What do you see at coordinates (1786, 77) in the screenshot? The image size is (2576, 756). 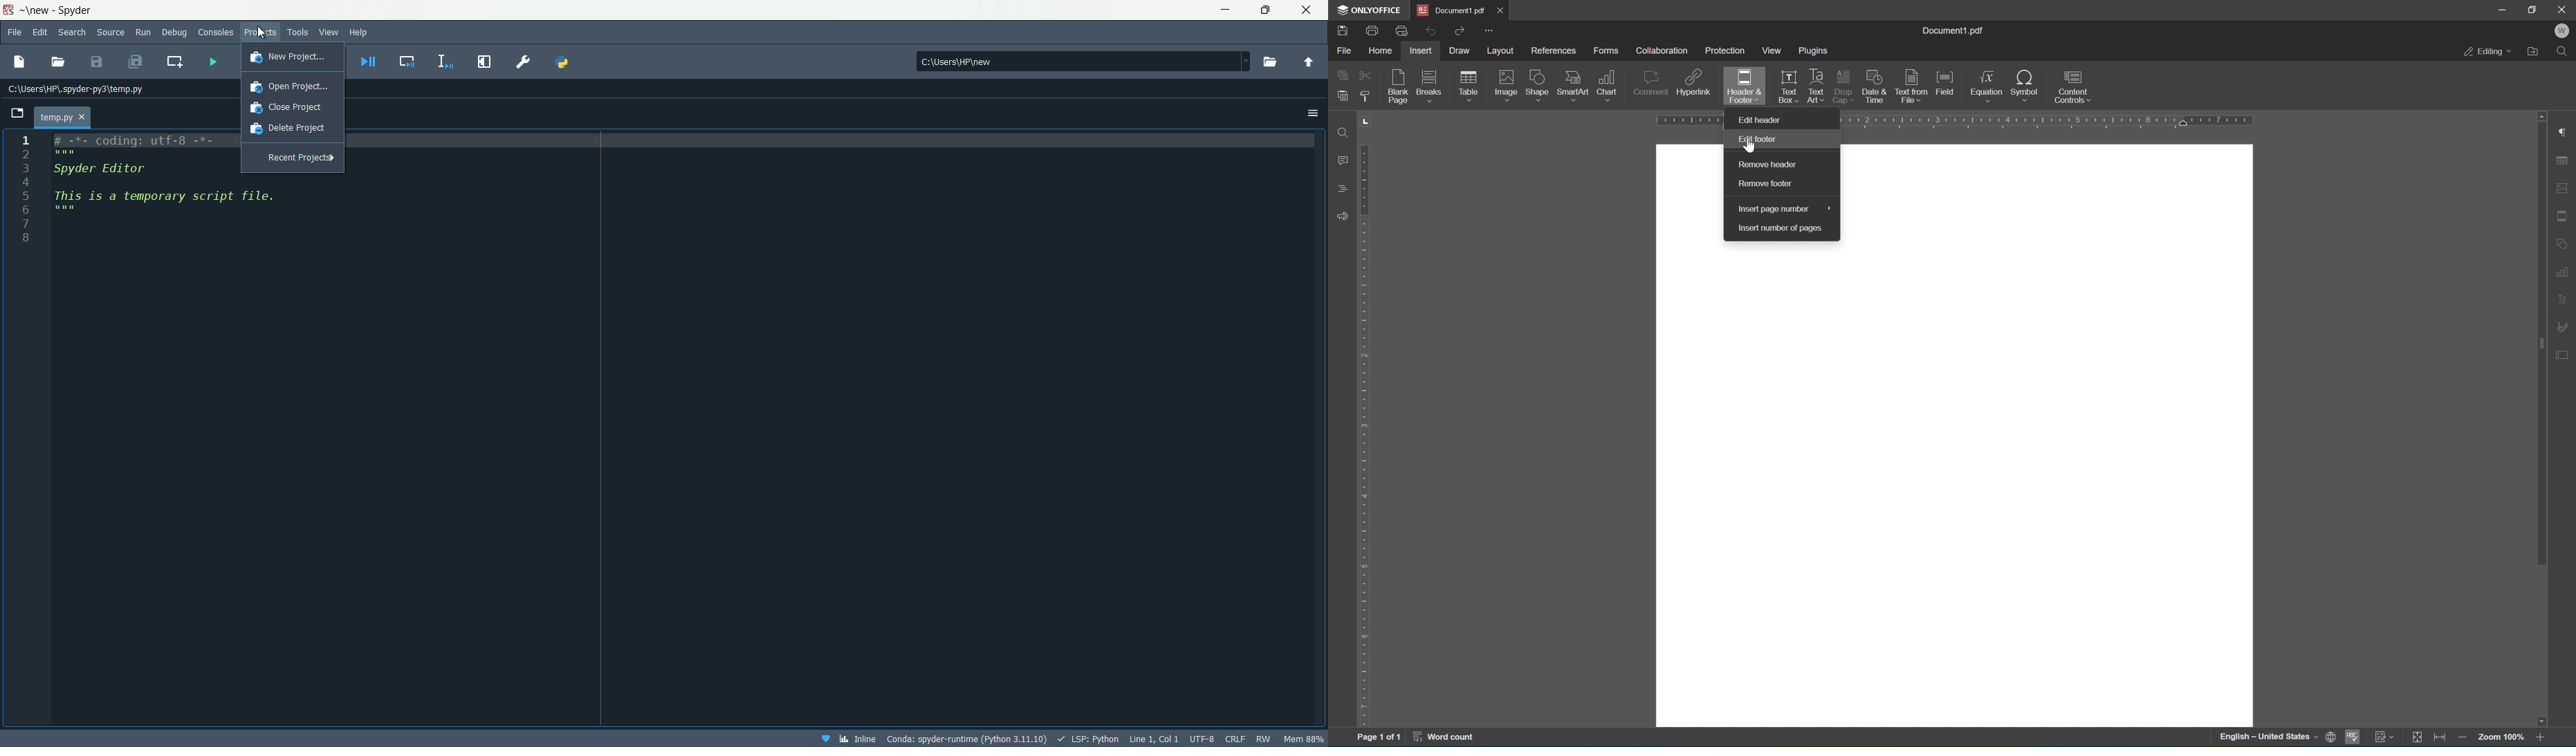 I see `text box` at bounding box center [1786, 77].